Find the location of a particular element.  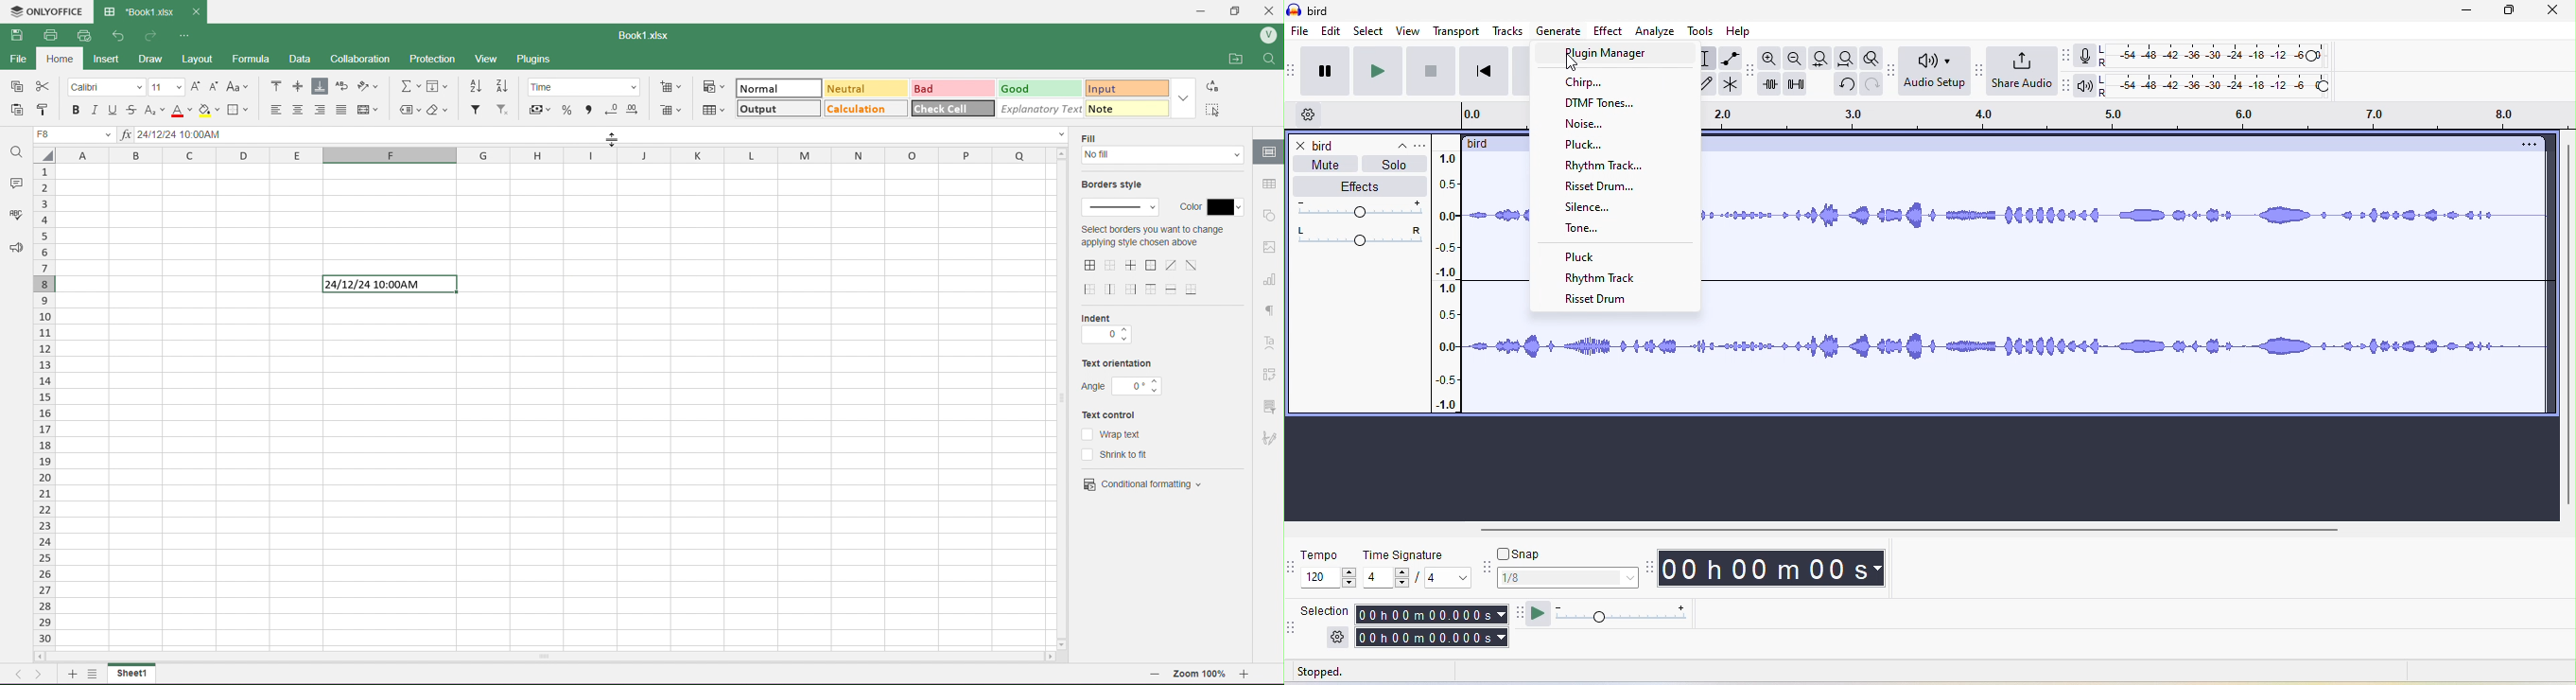

Comments is located at coordinates (14, 181).